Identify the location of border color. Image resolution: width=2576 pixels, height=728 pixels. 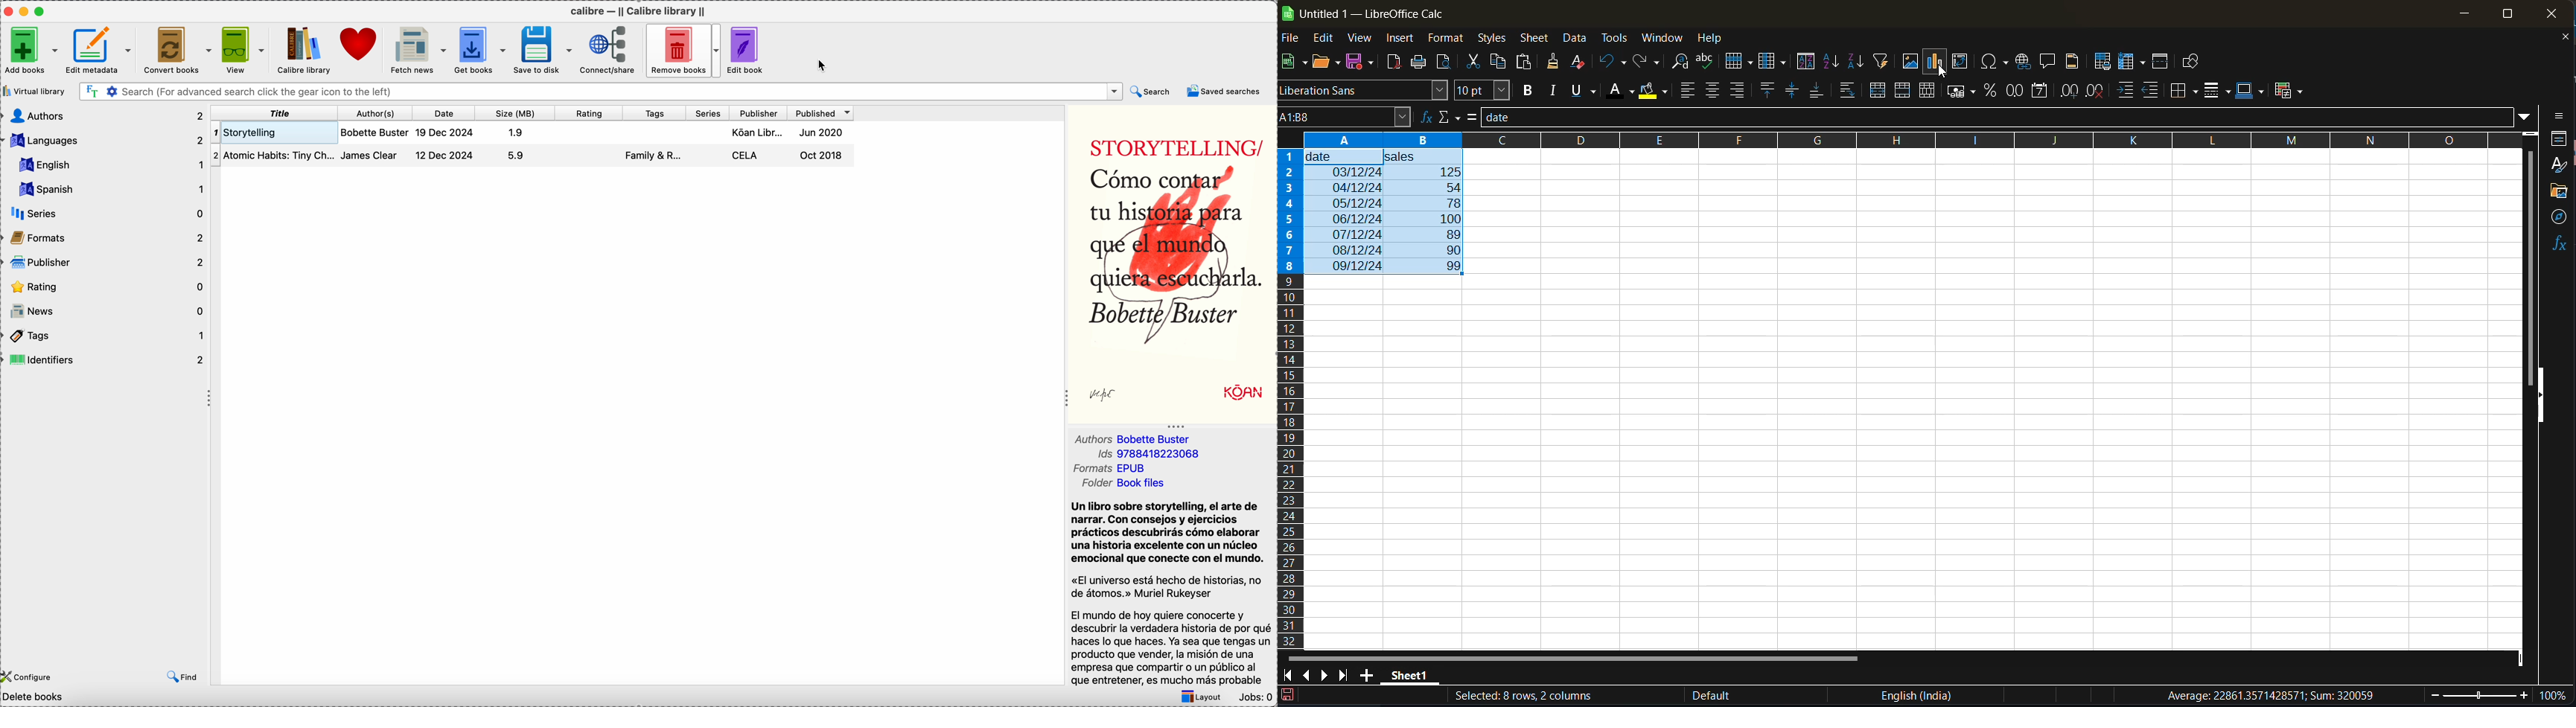
(2249, 92).